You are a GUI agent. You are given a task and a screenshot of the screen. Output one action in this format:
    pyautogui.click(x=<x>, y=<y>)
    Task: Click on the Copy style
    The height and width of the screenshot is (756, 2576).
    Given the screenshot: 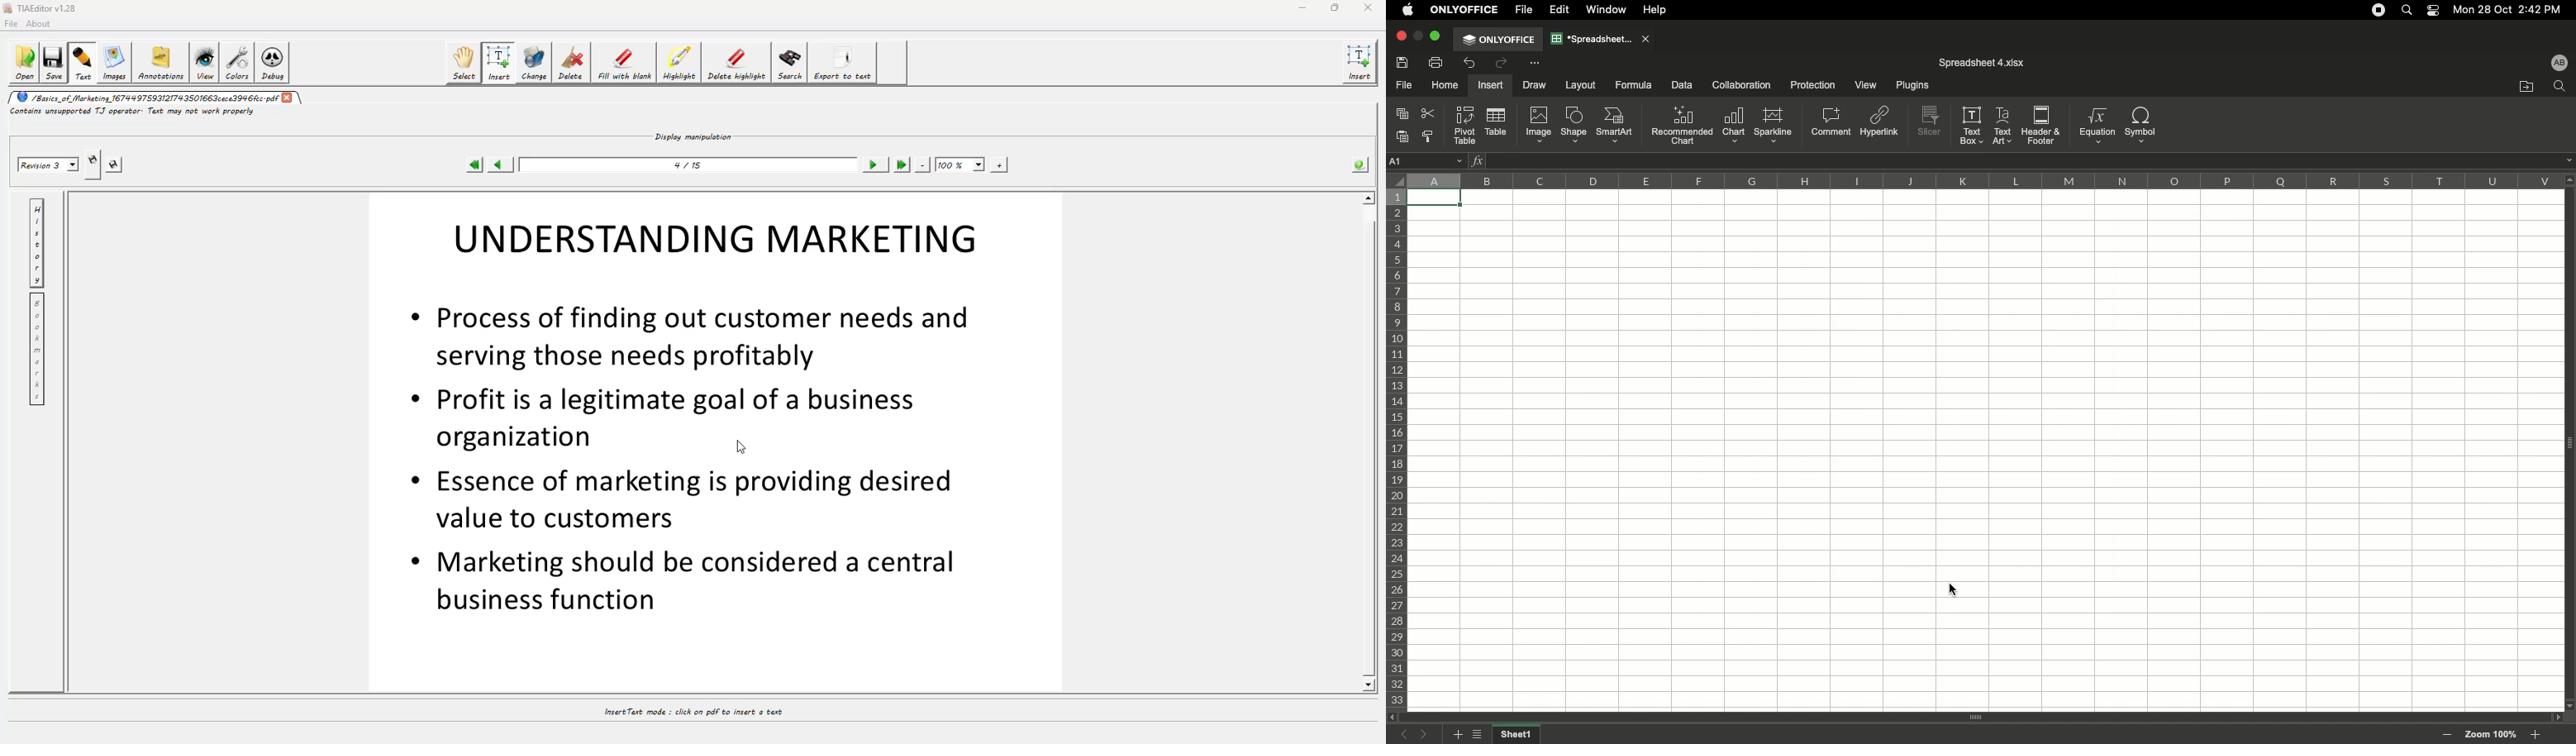 What is the action you would take?
    pyautogui.click(x=1430, y=137)
    